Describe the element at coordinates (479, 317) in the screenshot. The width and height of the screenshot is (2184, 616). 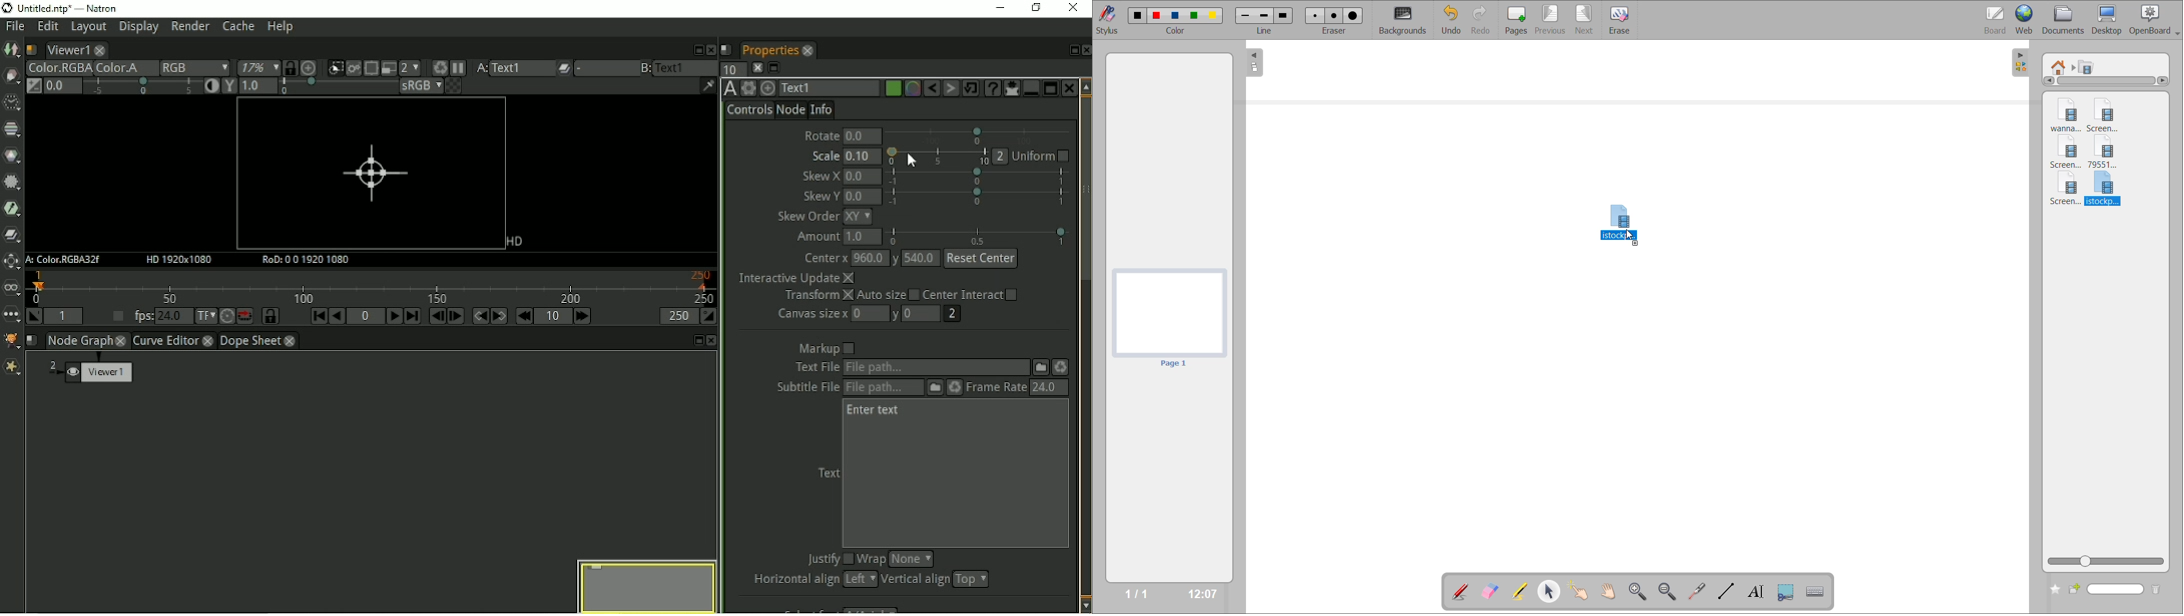
I see `Previous keyframe` at that location.